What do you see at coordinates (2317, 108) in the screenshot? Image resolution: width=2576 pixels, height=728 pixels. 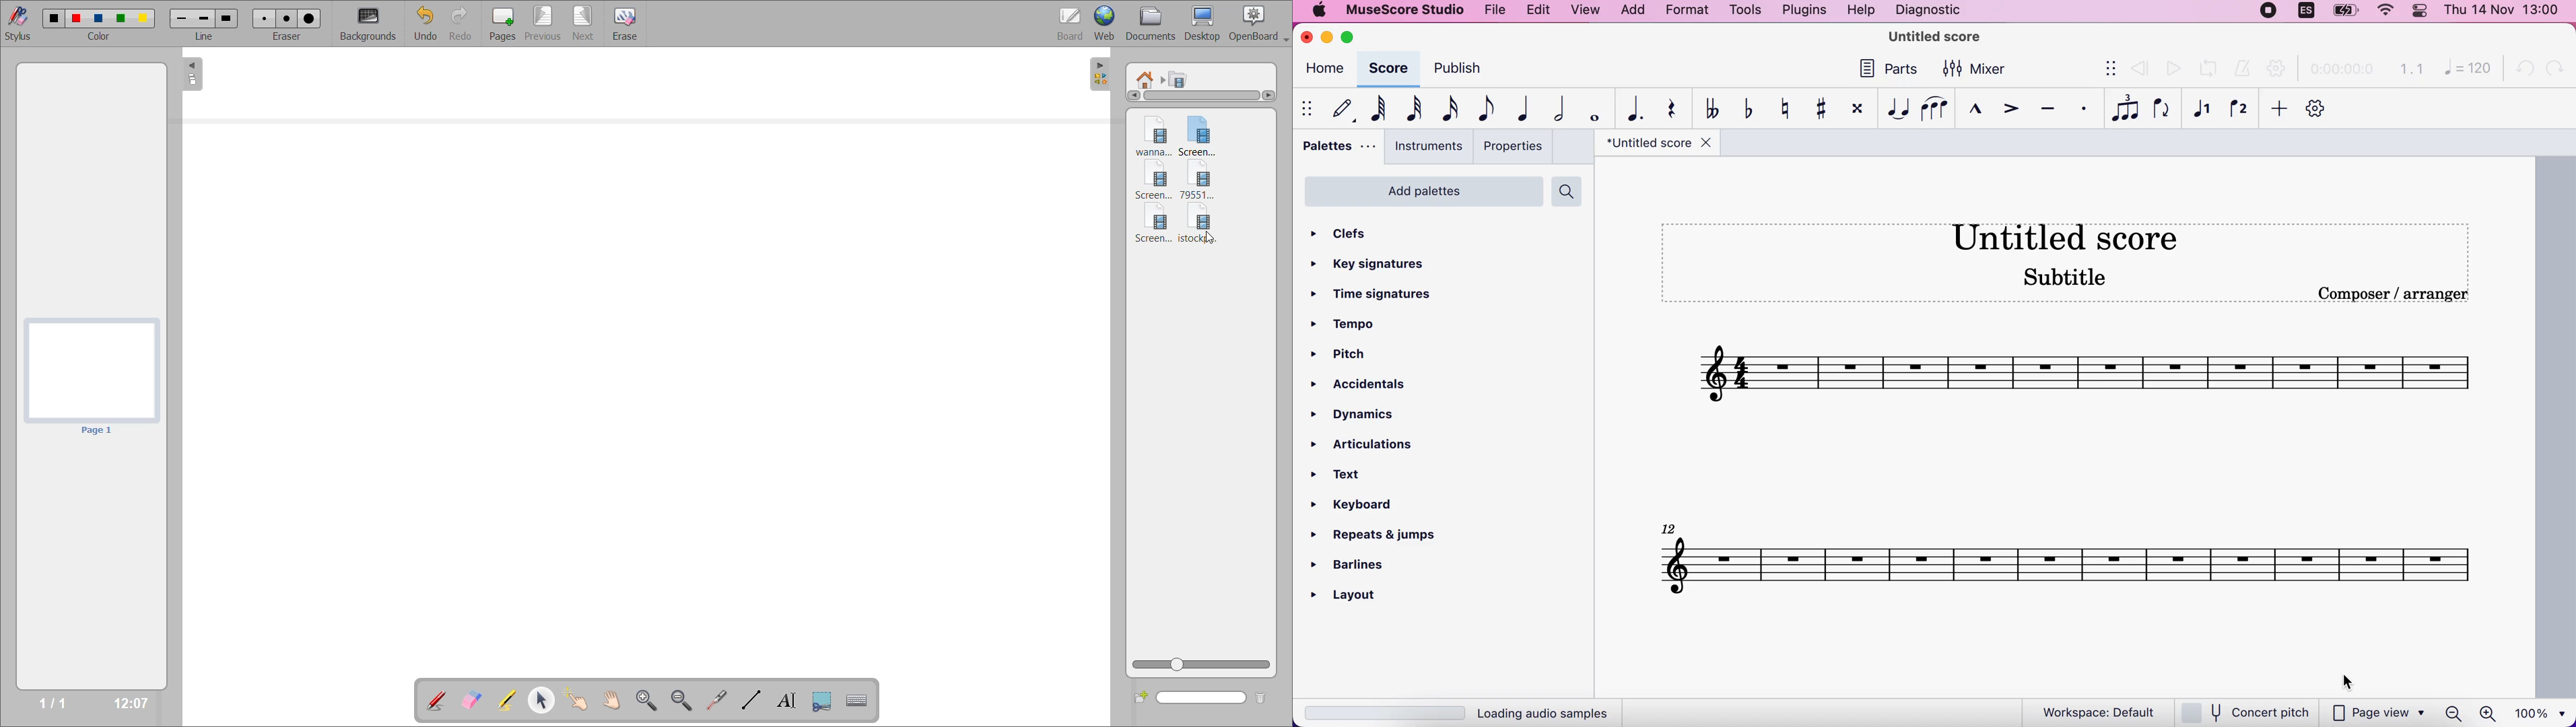 I see `customization tool` at bounding box center [2317, 108].